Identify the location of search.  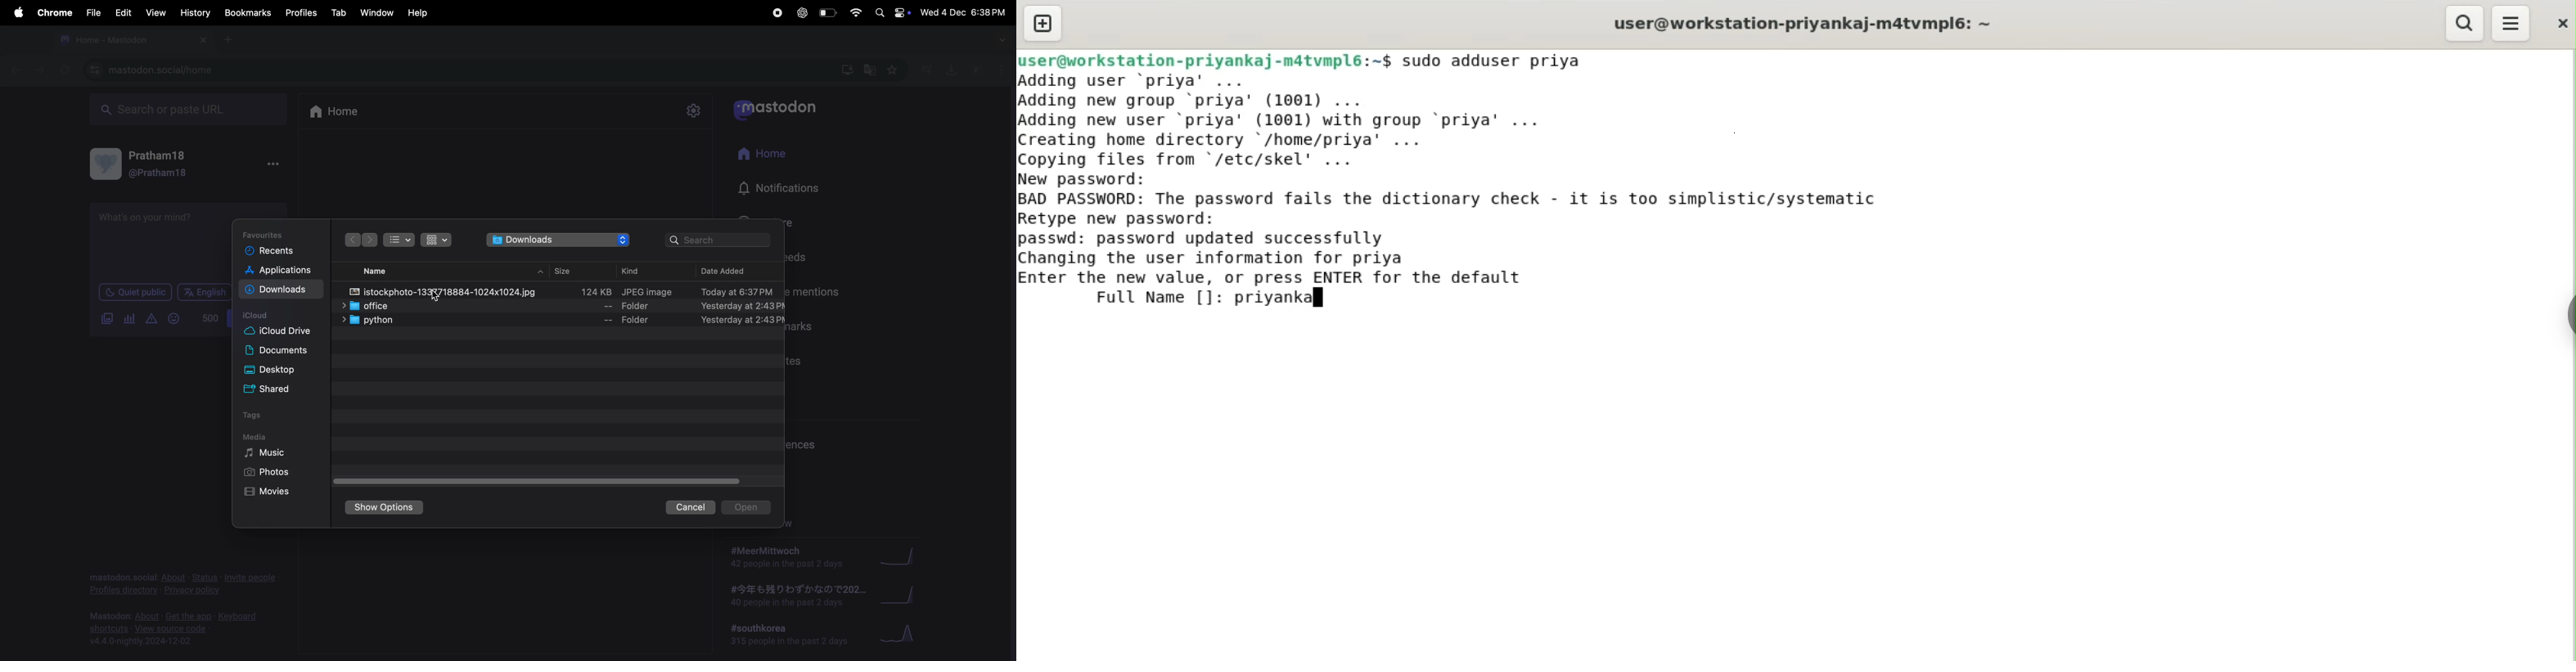
(2462, 23).